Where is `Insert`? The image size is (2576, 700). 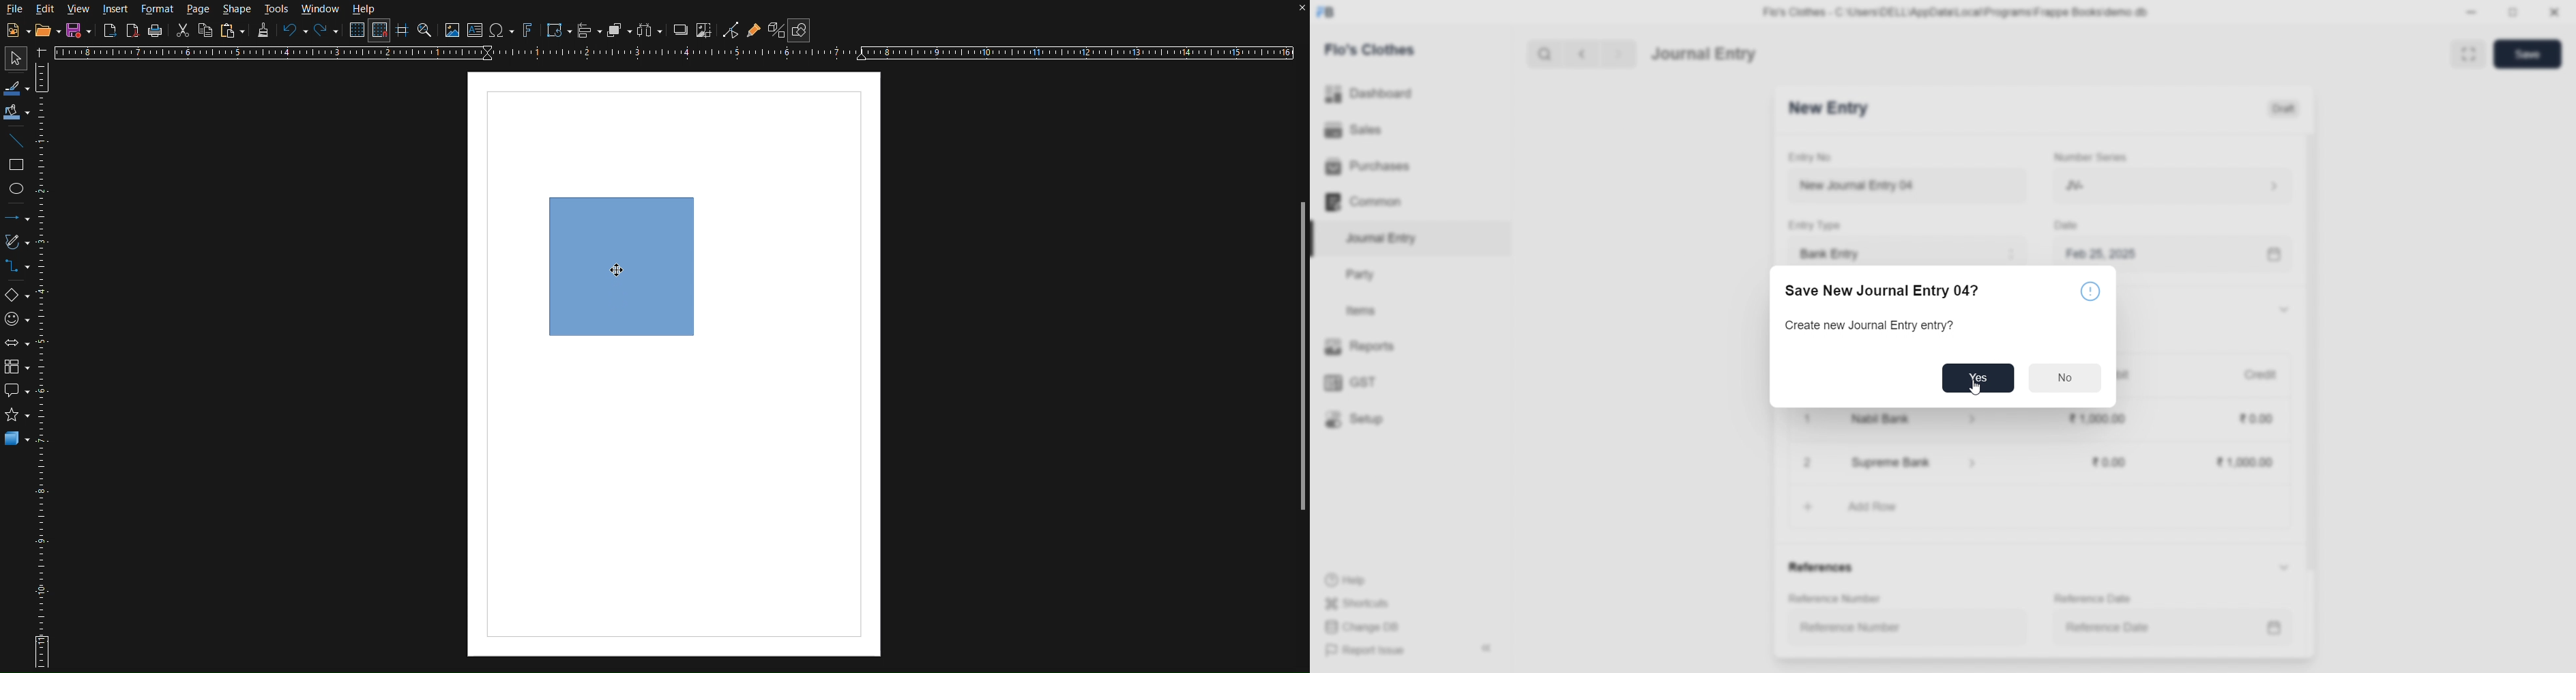 Insert is located at coordinates (117, 10).